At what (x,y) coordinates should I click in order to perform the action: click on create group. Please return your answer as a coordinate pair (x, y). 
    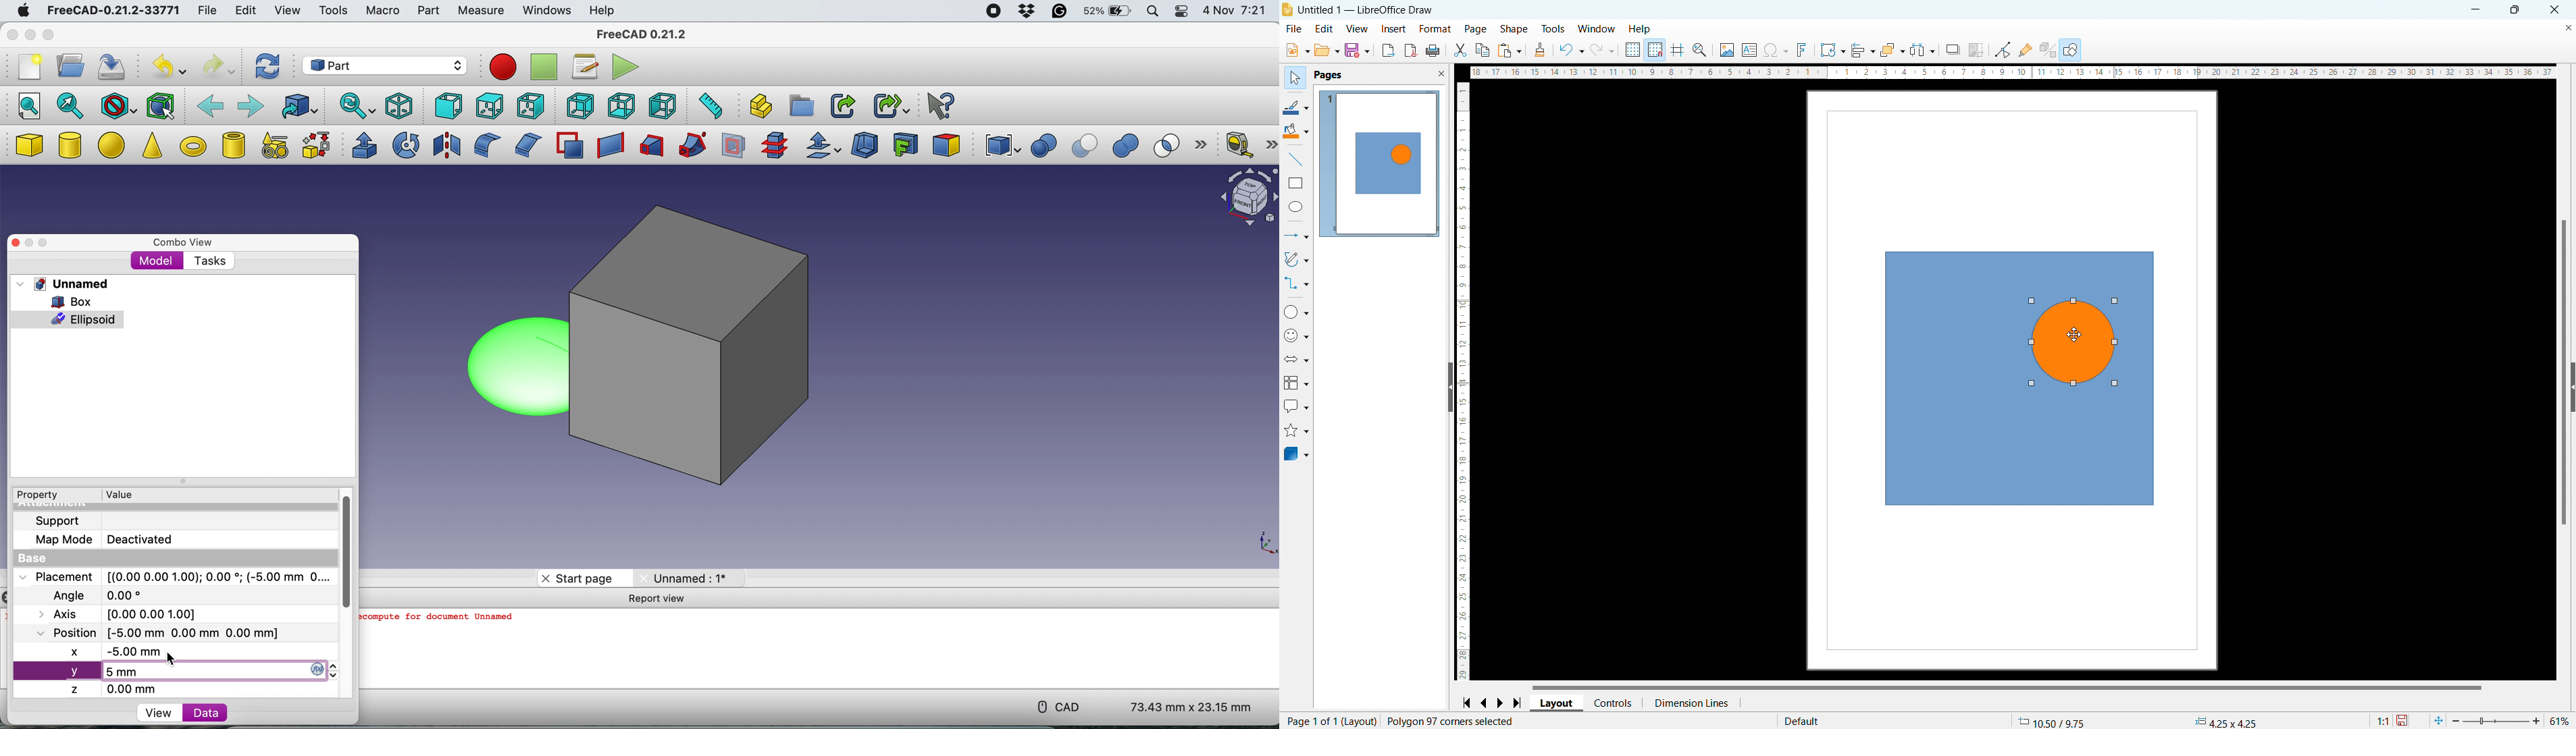
    Looking at the image, I should click on (803, 105).